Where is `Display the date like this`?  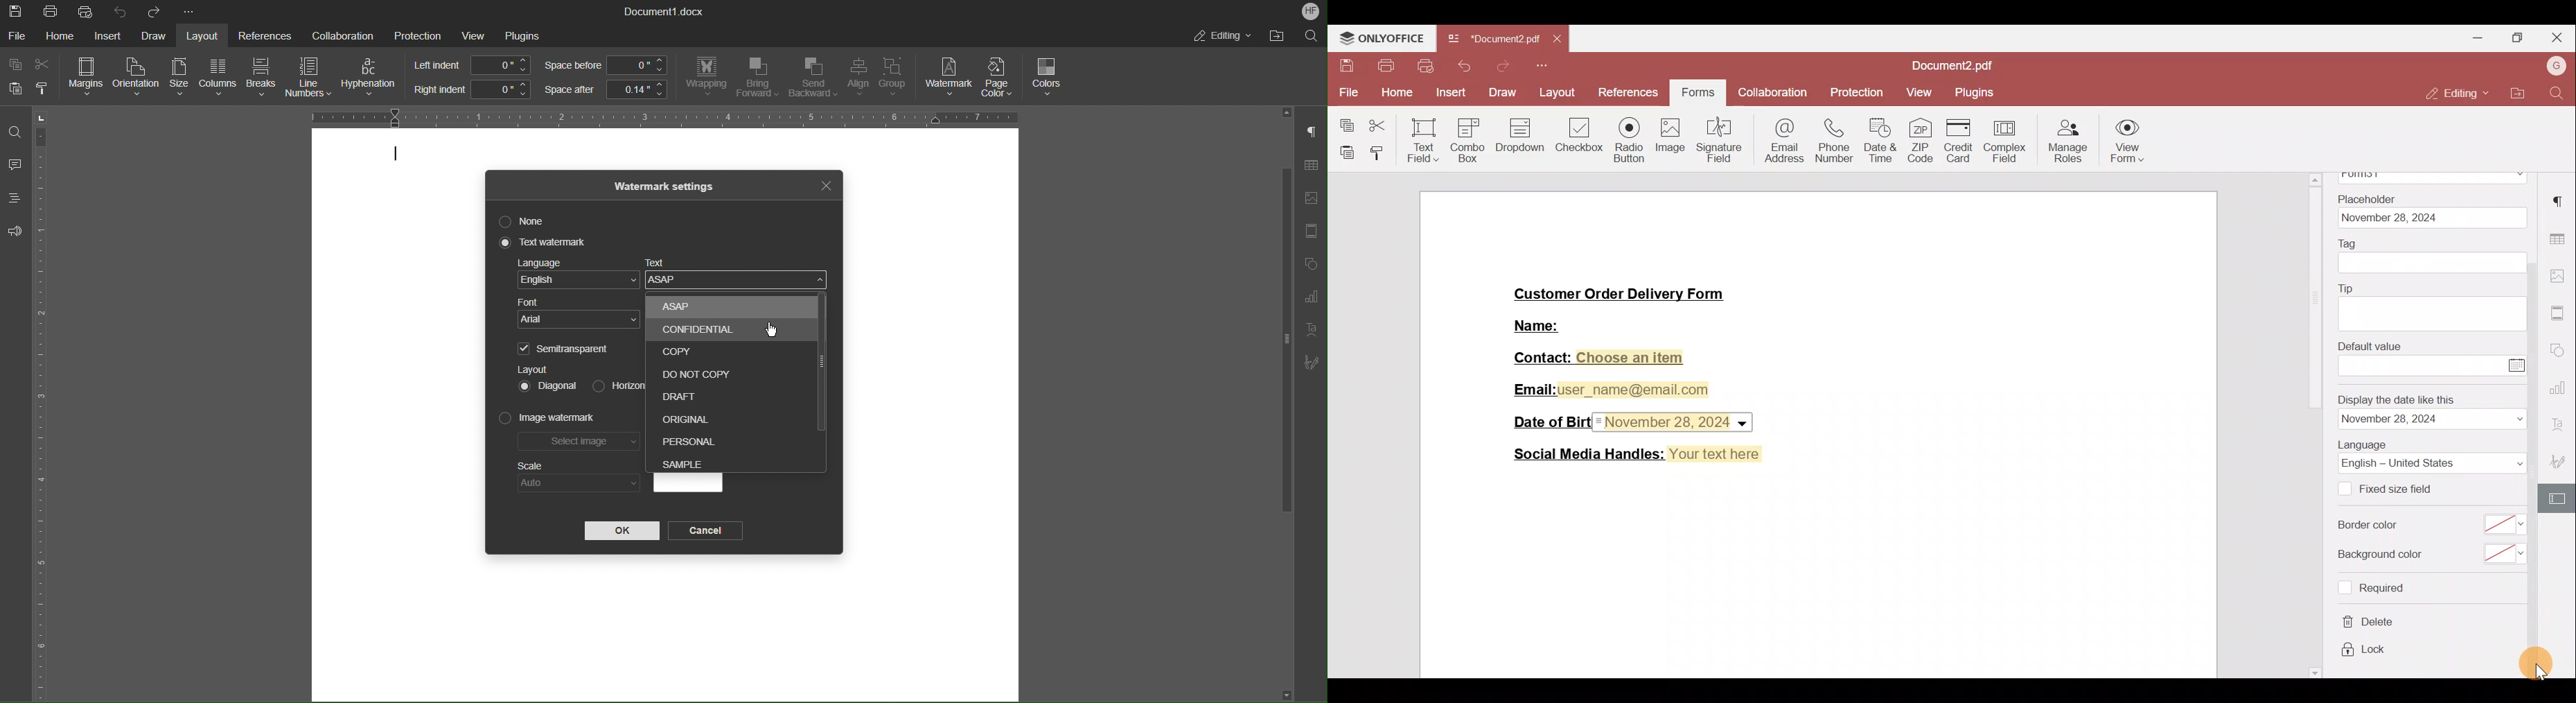
Display the date like this is located at coordinates (2398, 398).